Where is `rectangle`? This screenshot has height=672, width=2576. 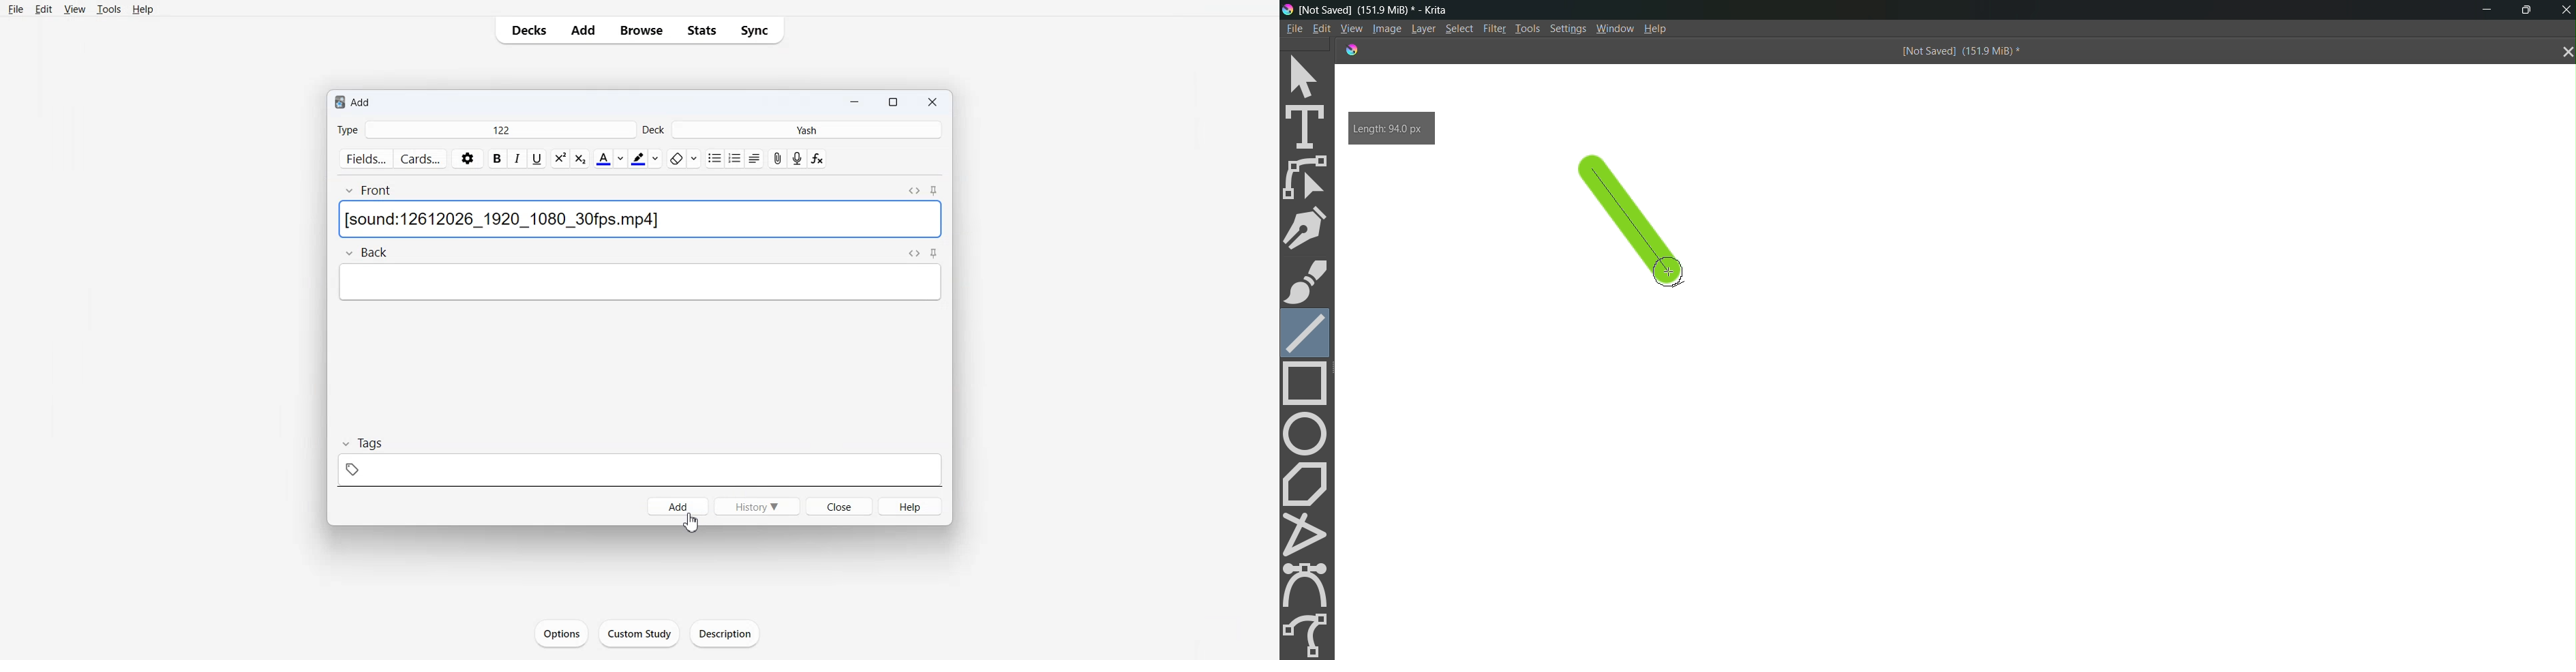
rectangle is located at coordinates (1309, 385).